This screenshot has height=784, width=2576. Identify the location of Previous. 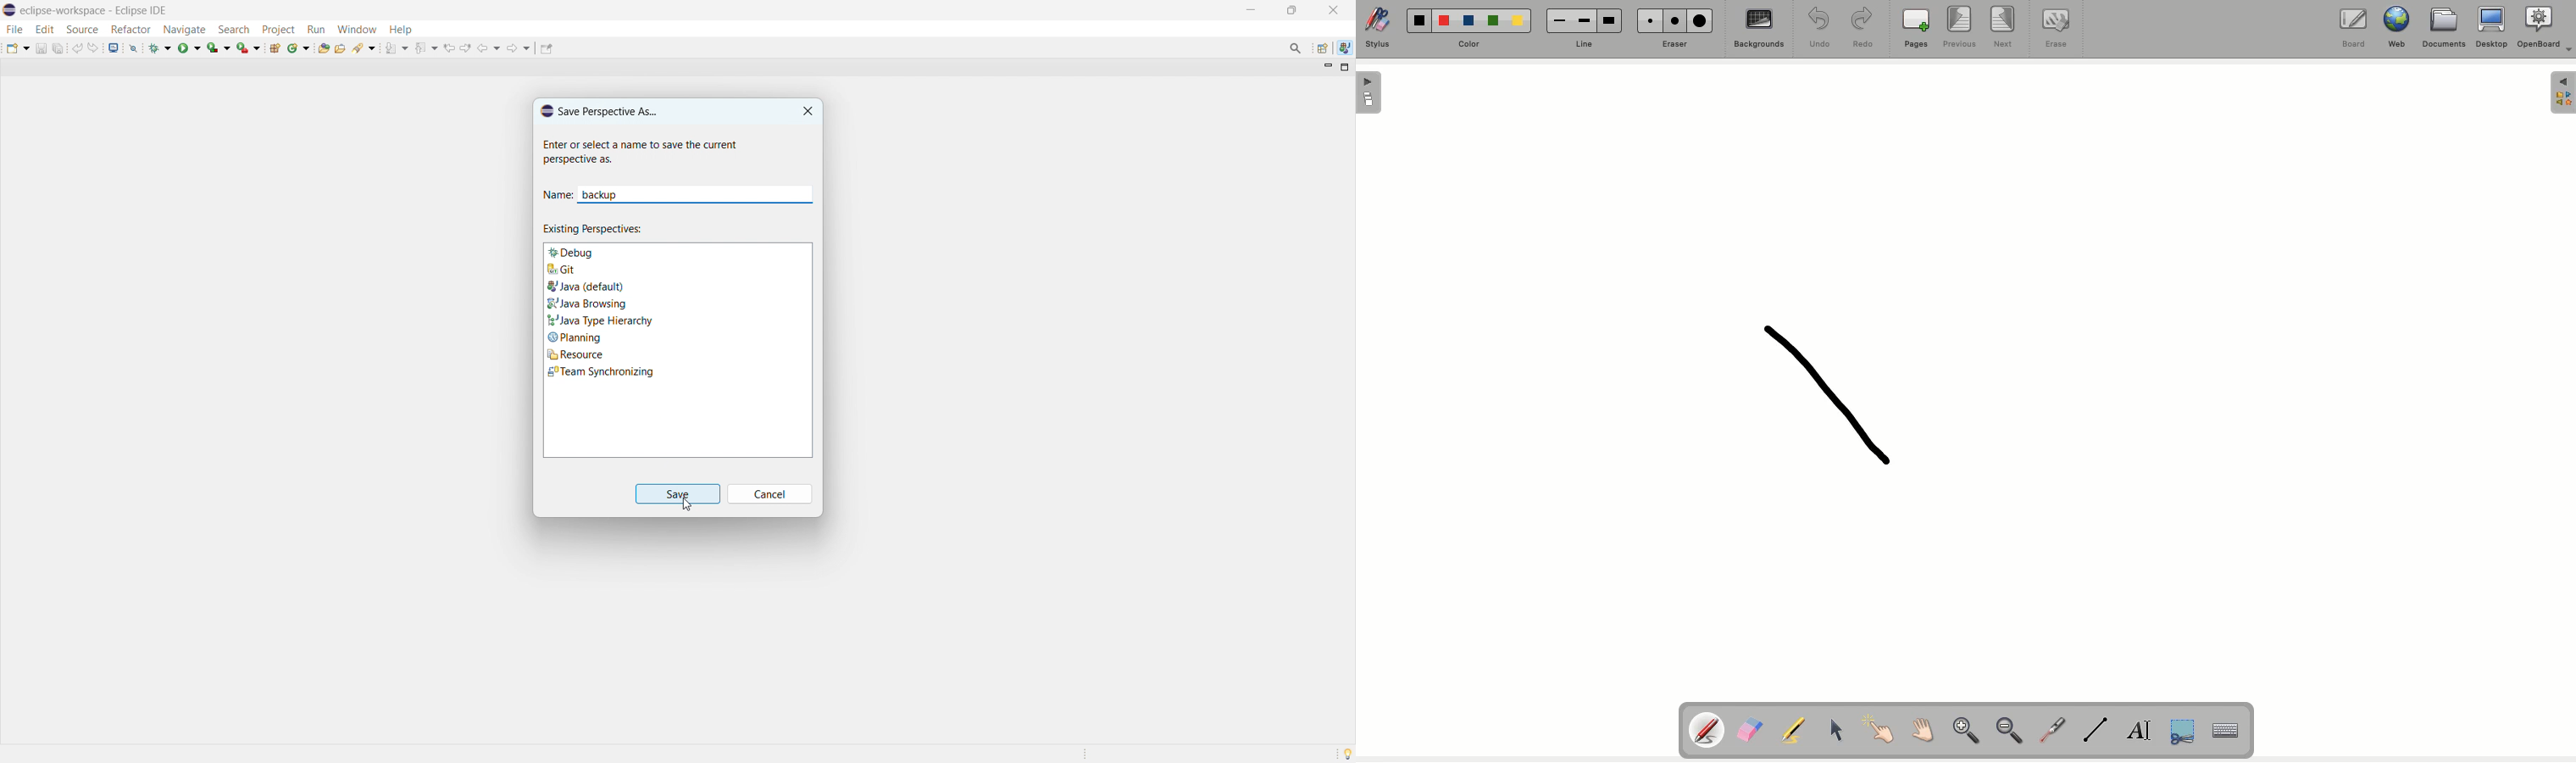
(1962, 29).